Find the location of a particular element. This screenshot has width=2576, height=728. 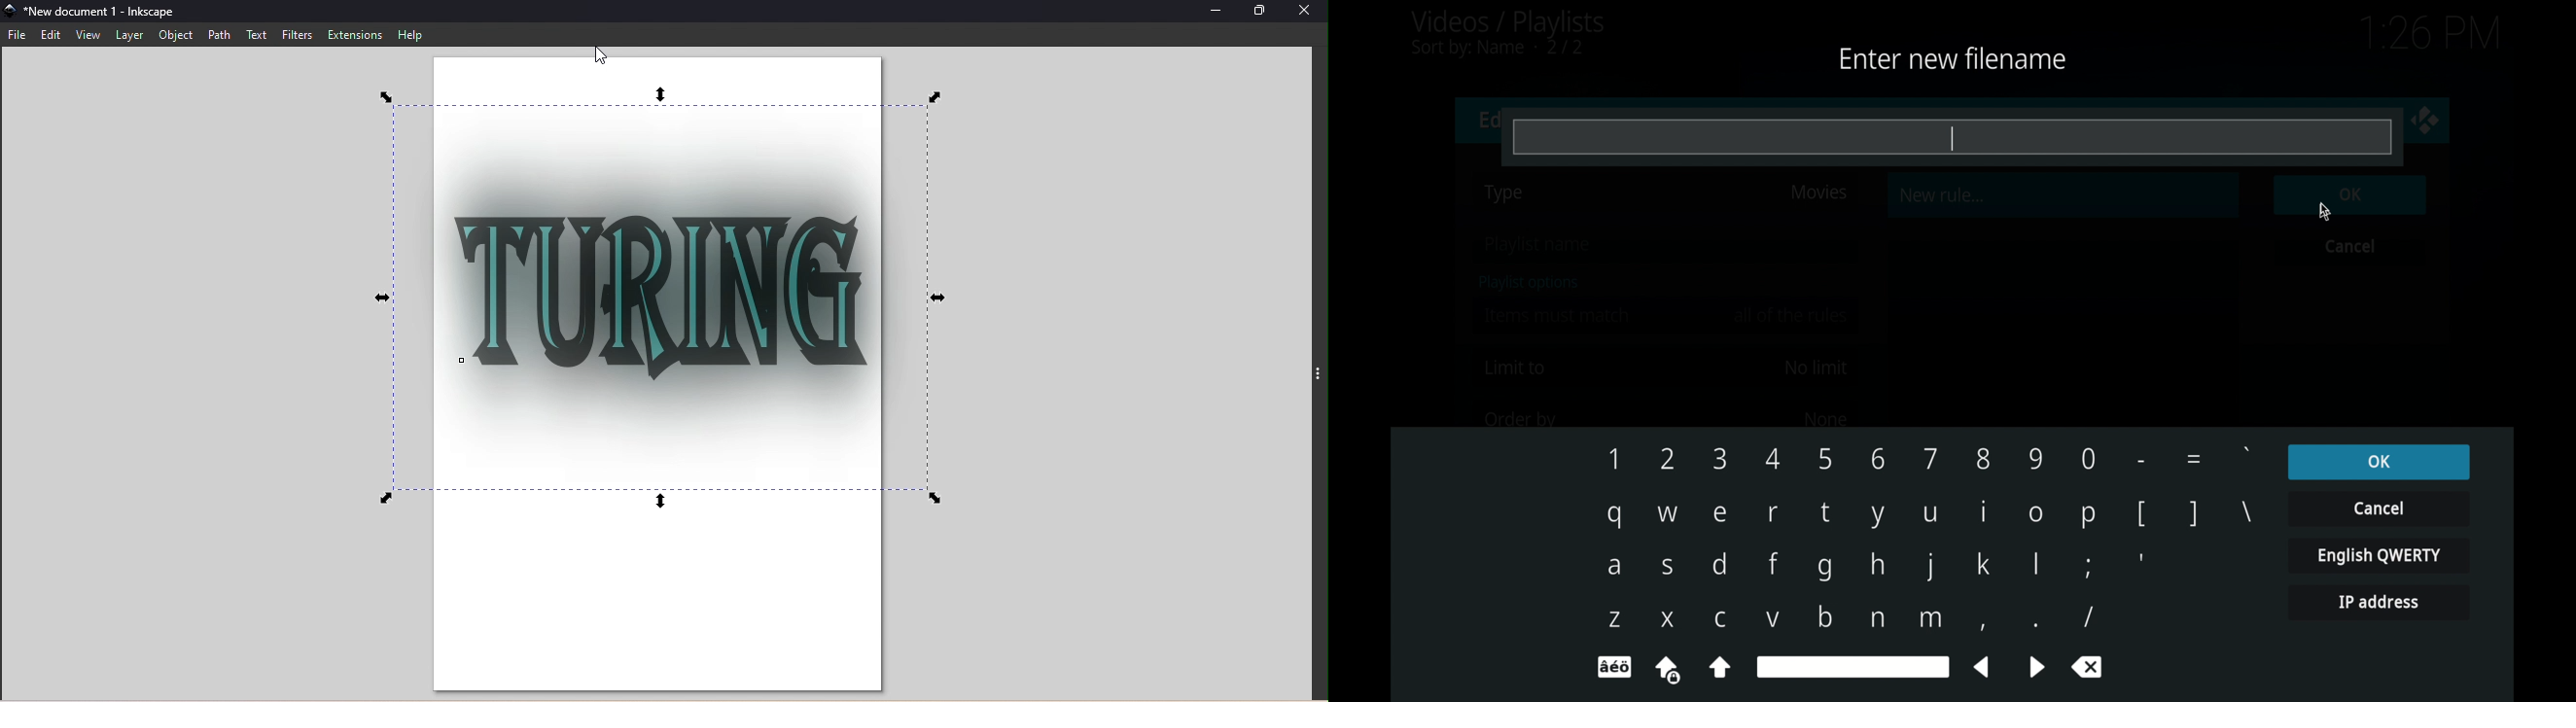

time is located at coordinates (2430, 34).